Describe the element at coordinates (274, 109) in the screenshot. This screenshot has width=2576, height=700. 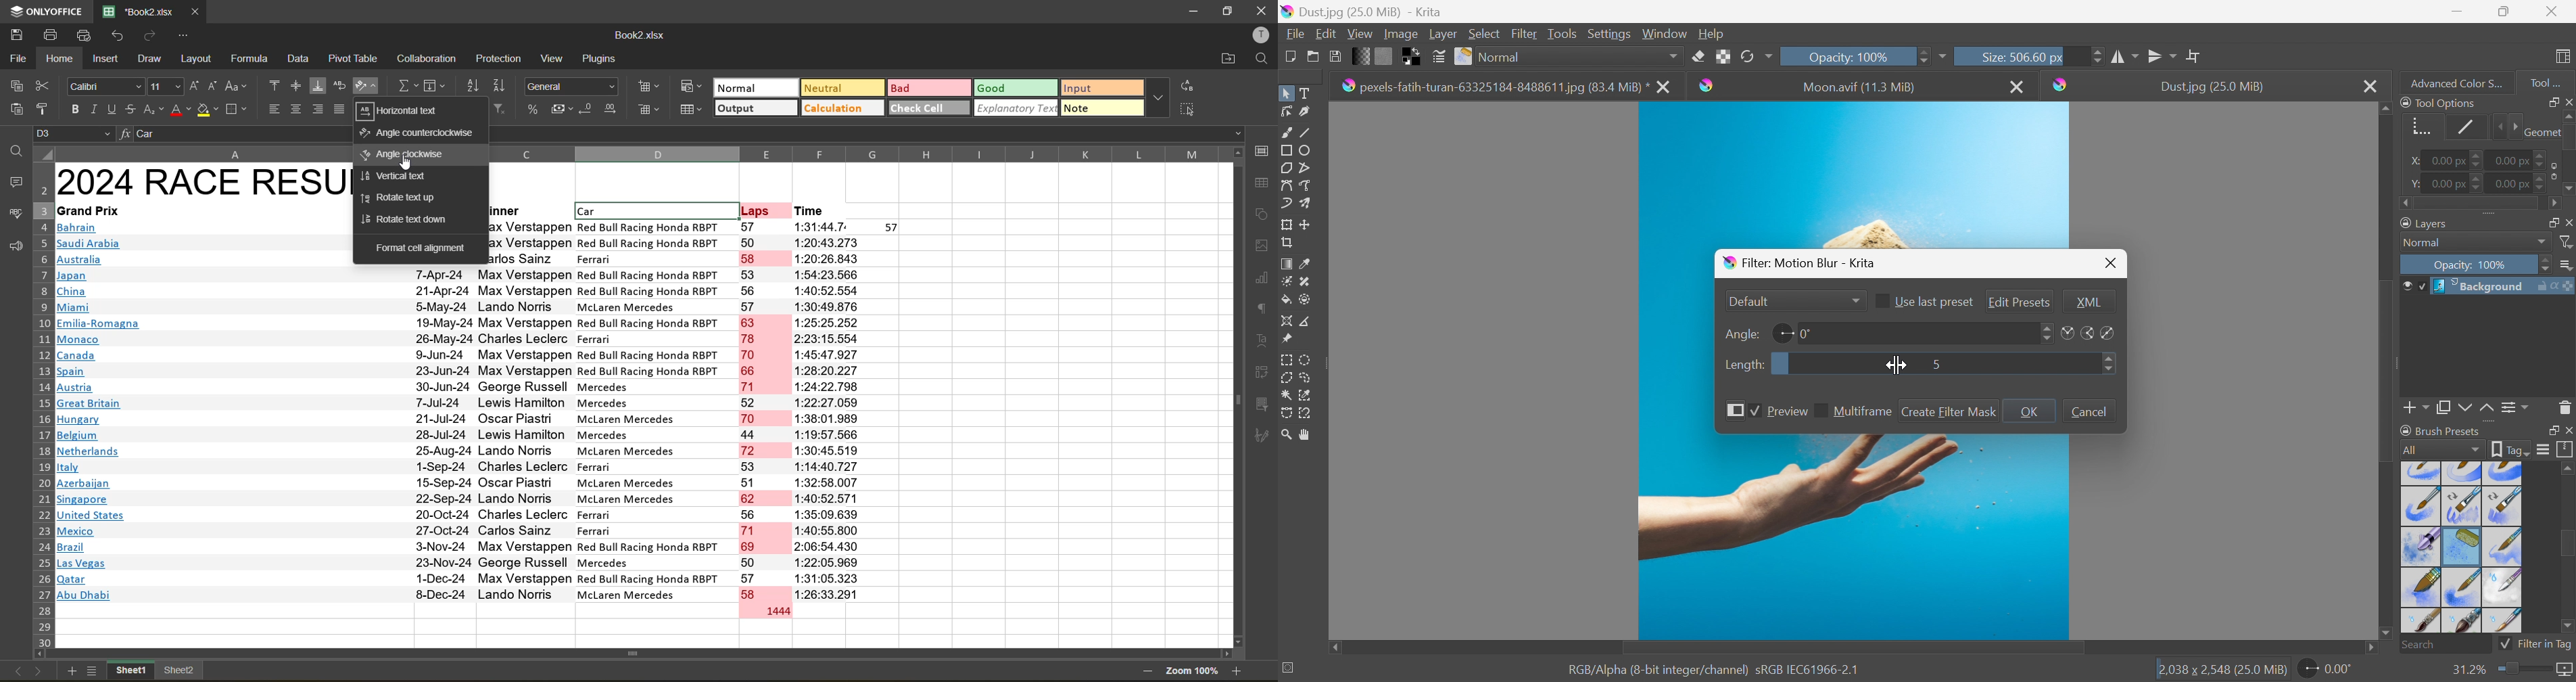
I see `align left` at that location.